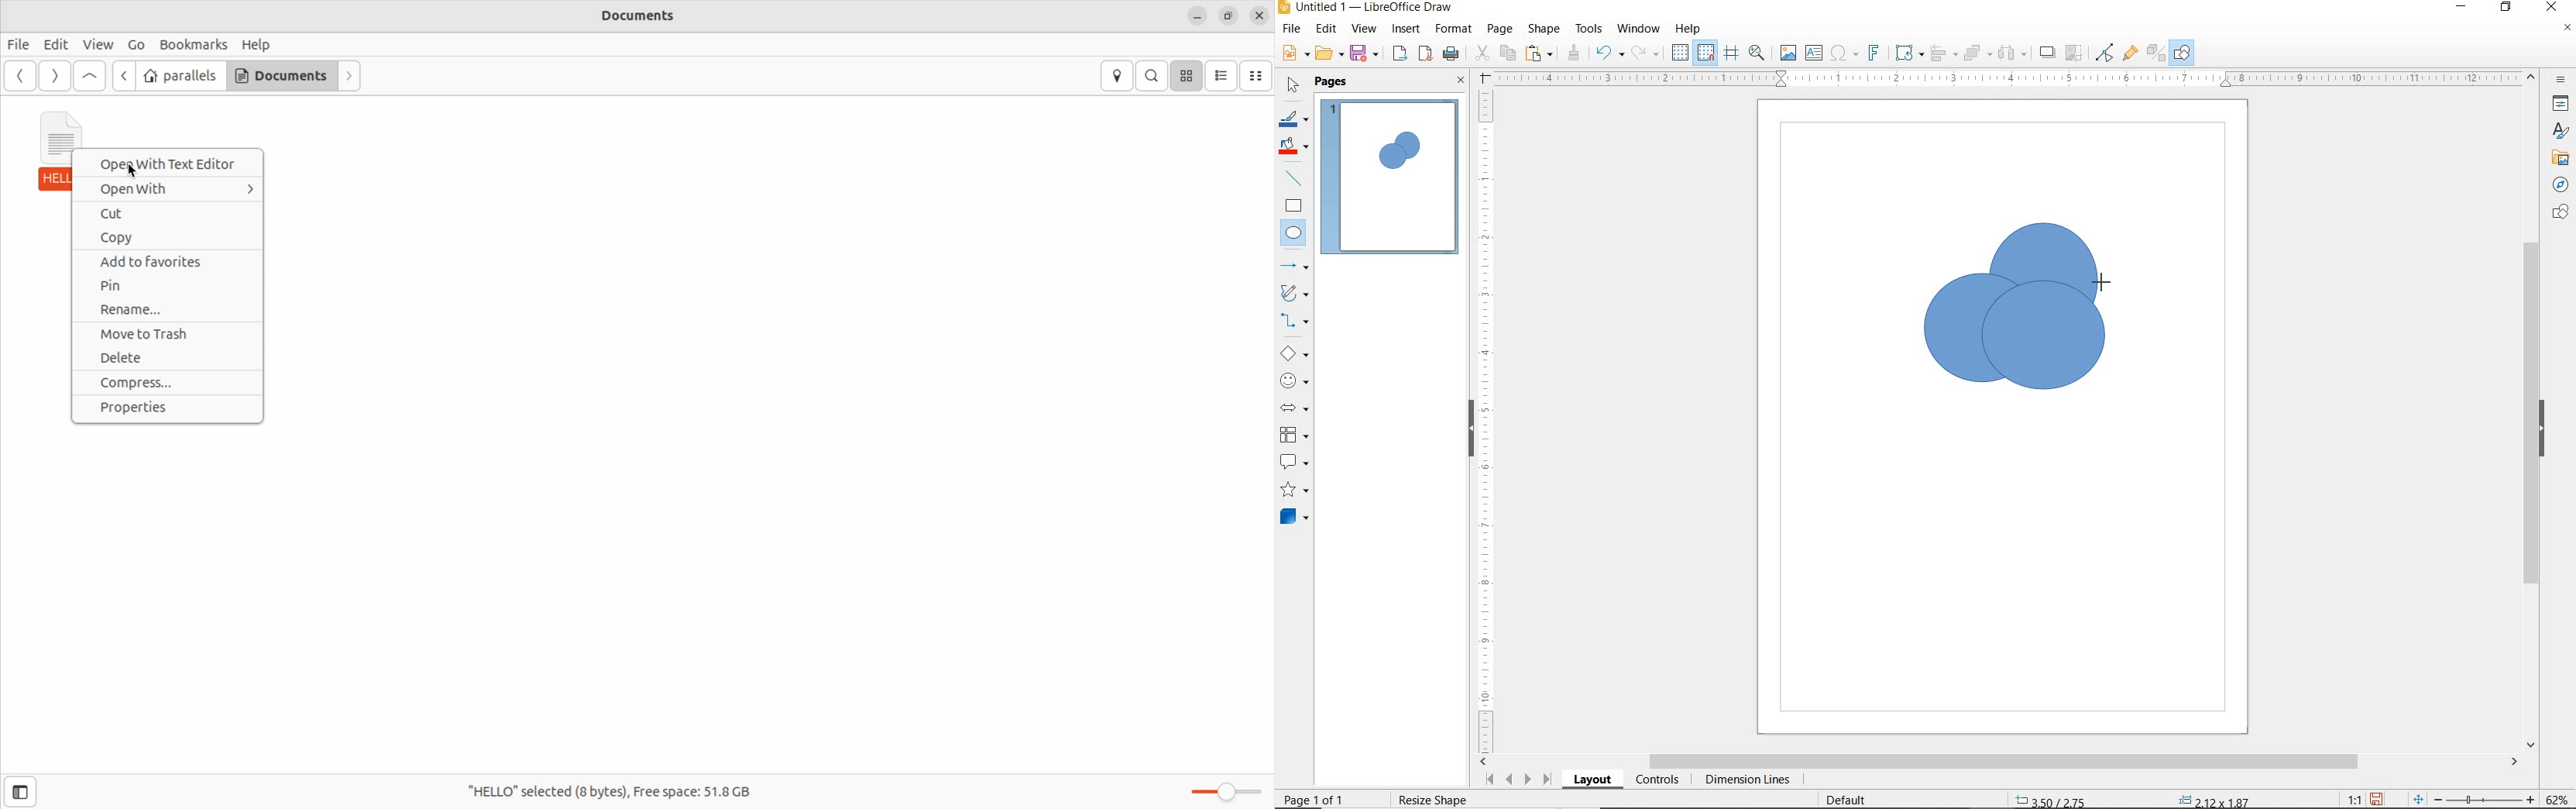 The width and height of the screenshot is (2576, 812). What do you see at coordinates (2105, 53) in the screenshot?
I see `TOGGLE POINT EDIT MODE` at bounding box center [2105, 53].